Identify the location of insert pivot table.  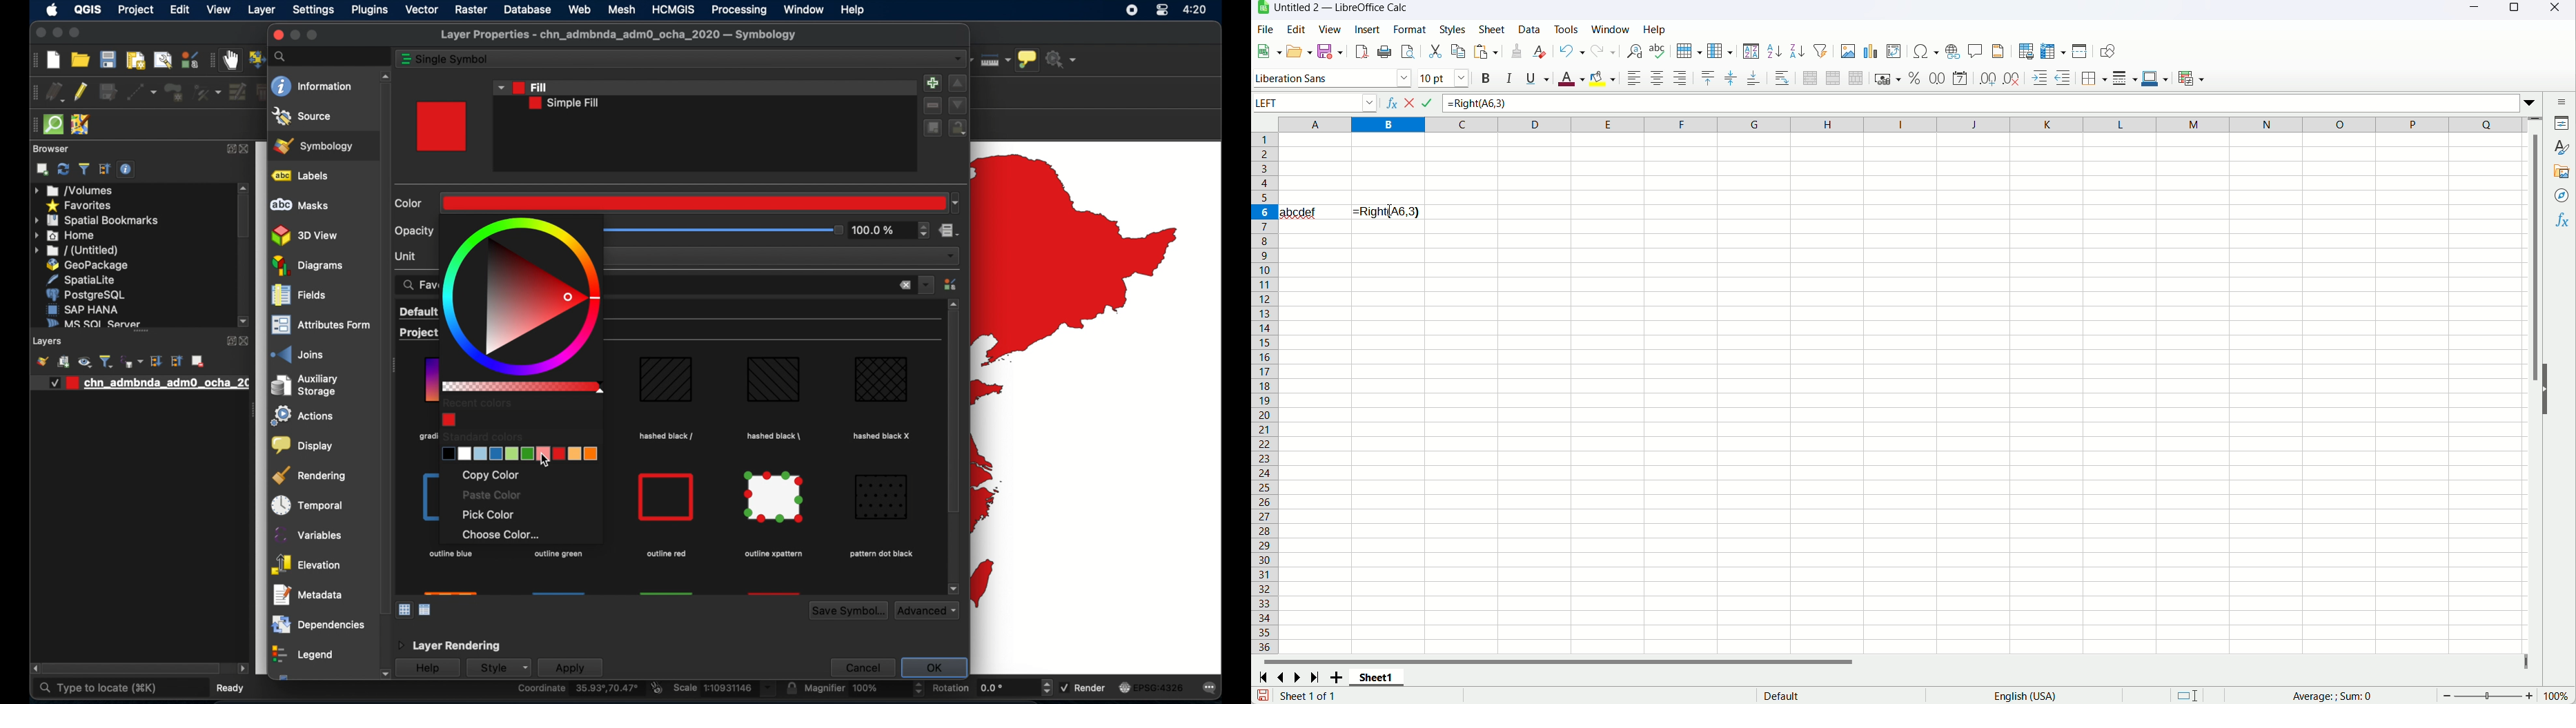
(1895, 52).